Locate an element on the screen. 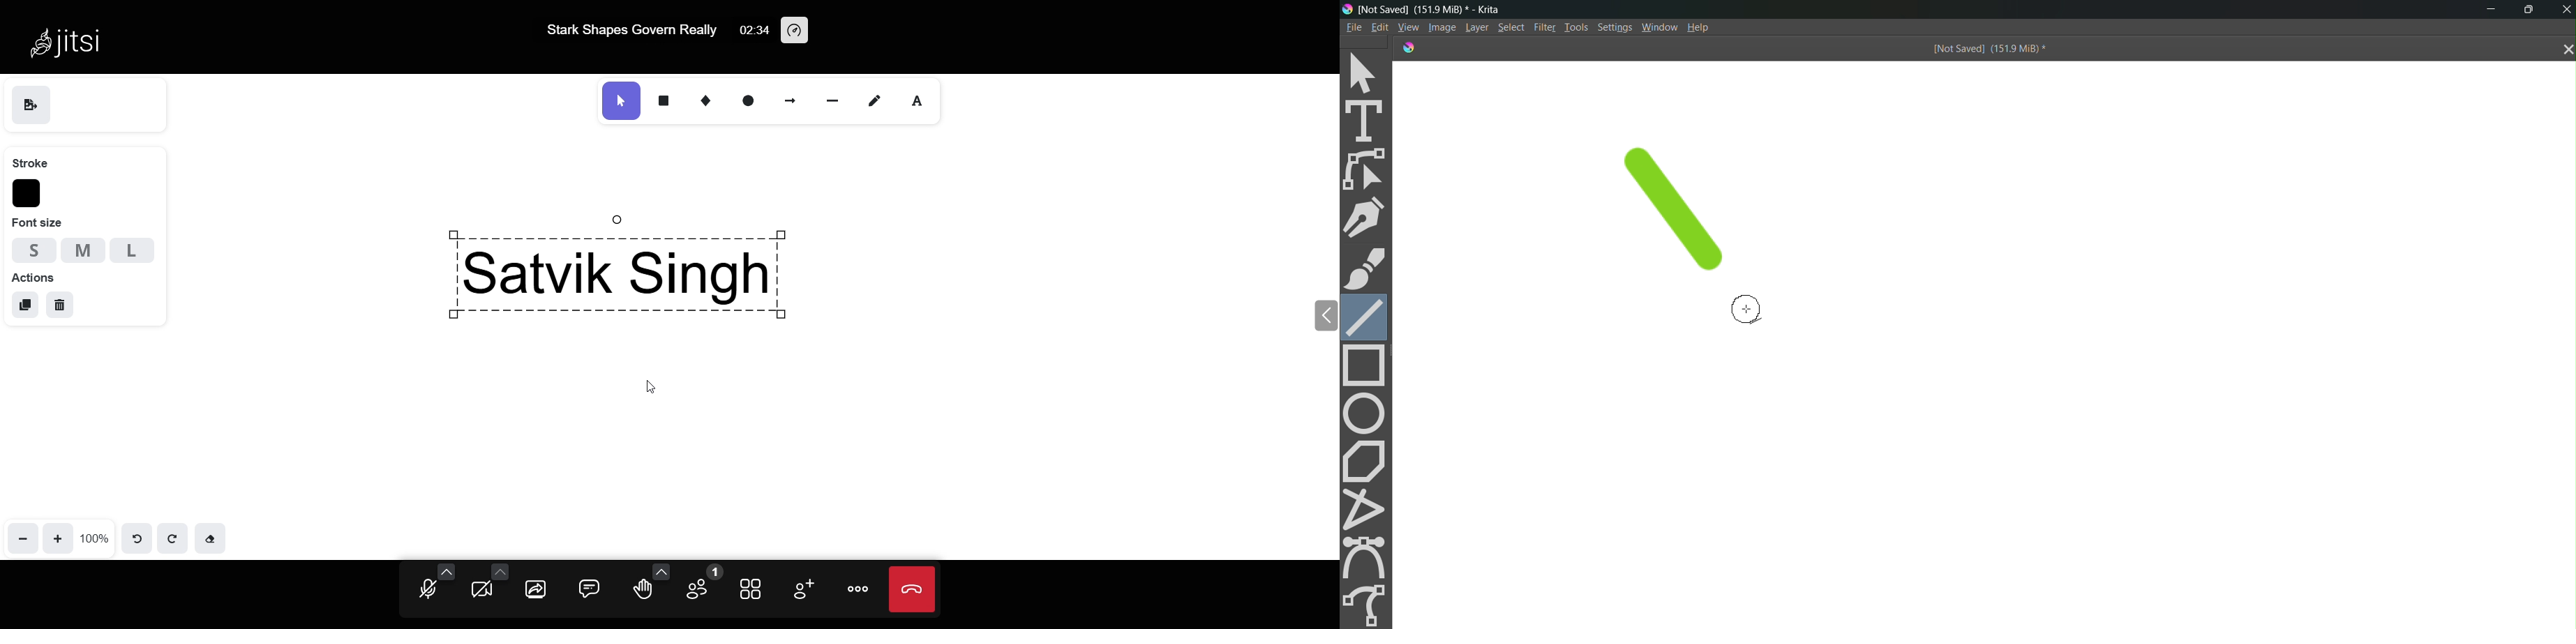 The image size is (2576, 644). ellipse is located at coordinates (749, 100).